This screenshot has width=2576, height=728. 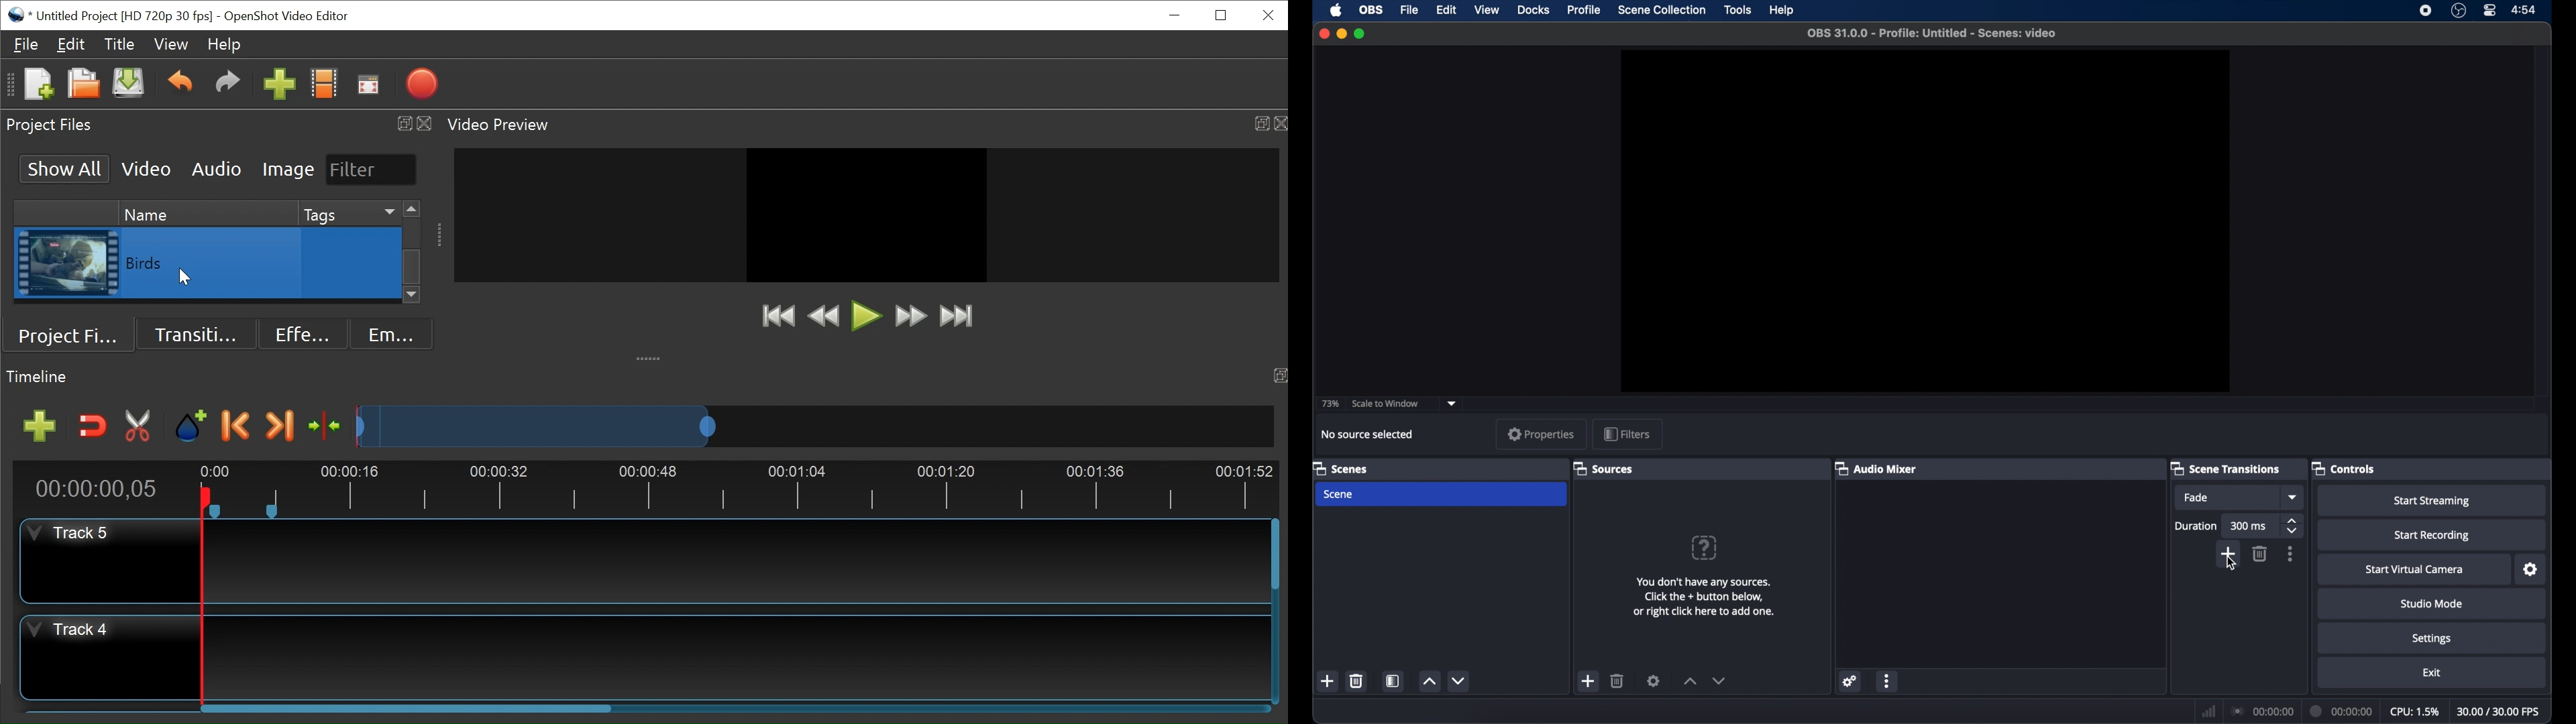 I want to click on dropdown, so click(x=1453, y=402).